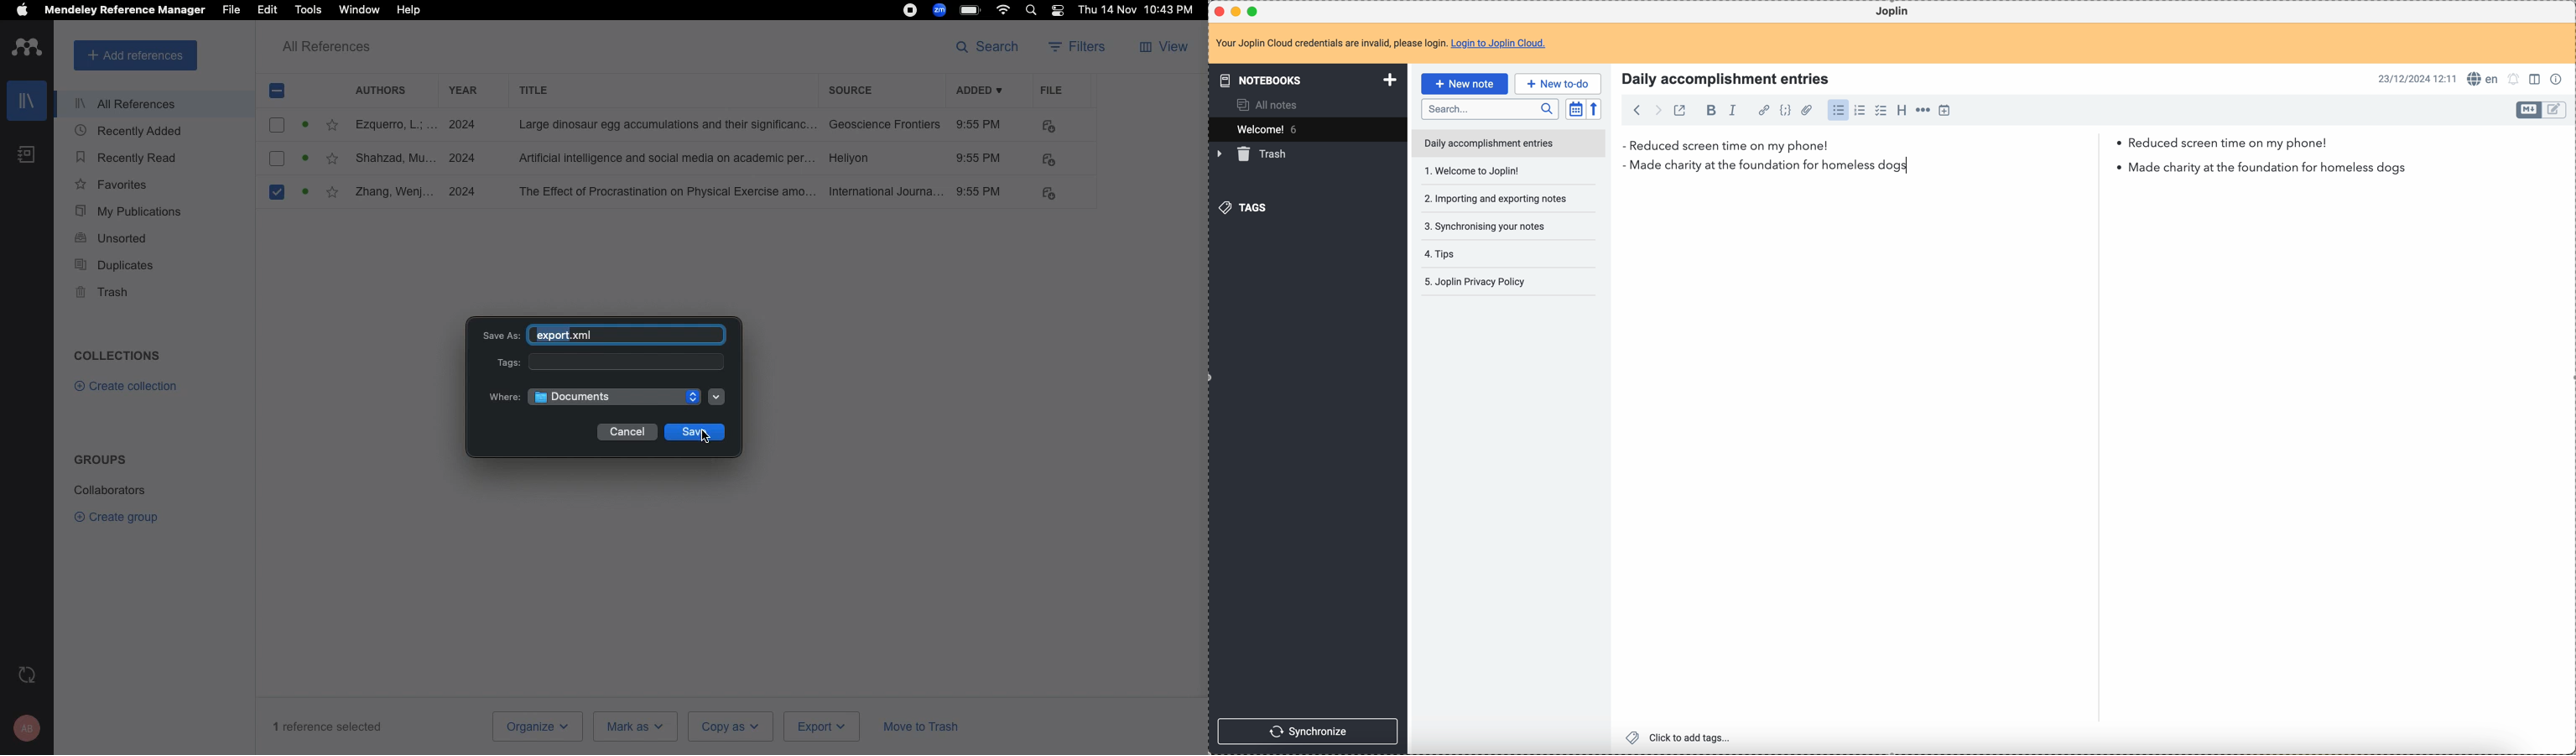 The image size is (2576, 756). I want to click on Source, so click(856, 92).